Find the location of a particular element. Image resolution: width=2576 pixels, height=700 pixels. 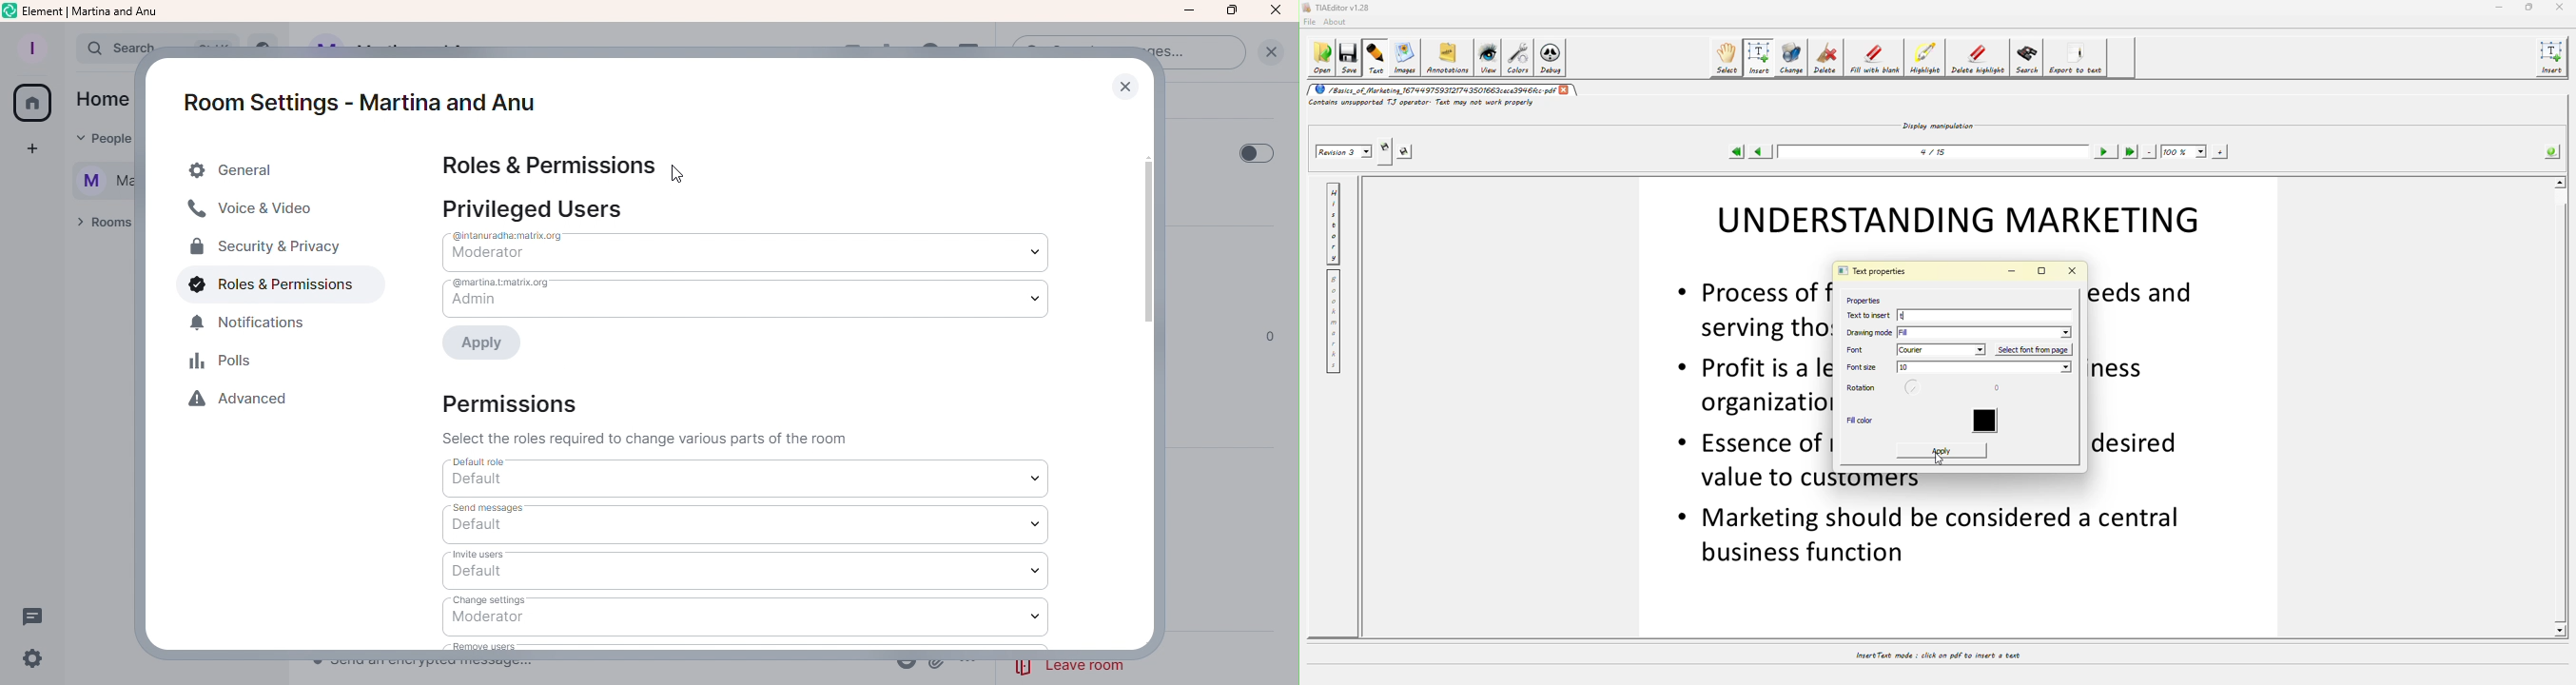

about is located at coordinates (1338, 22).